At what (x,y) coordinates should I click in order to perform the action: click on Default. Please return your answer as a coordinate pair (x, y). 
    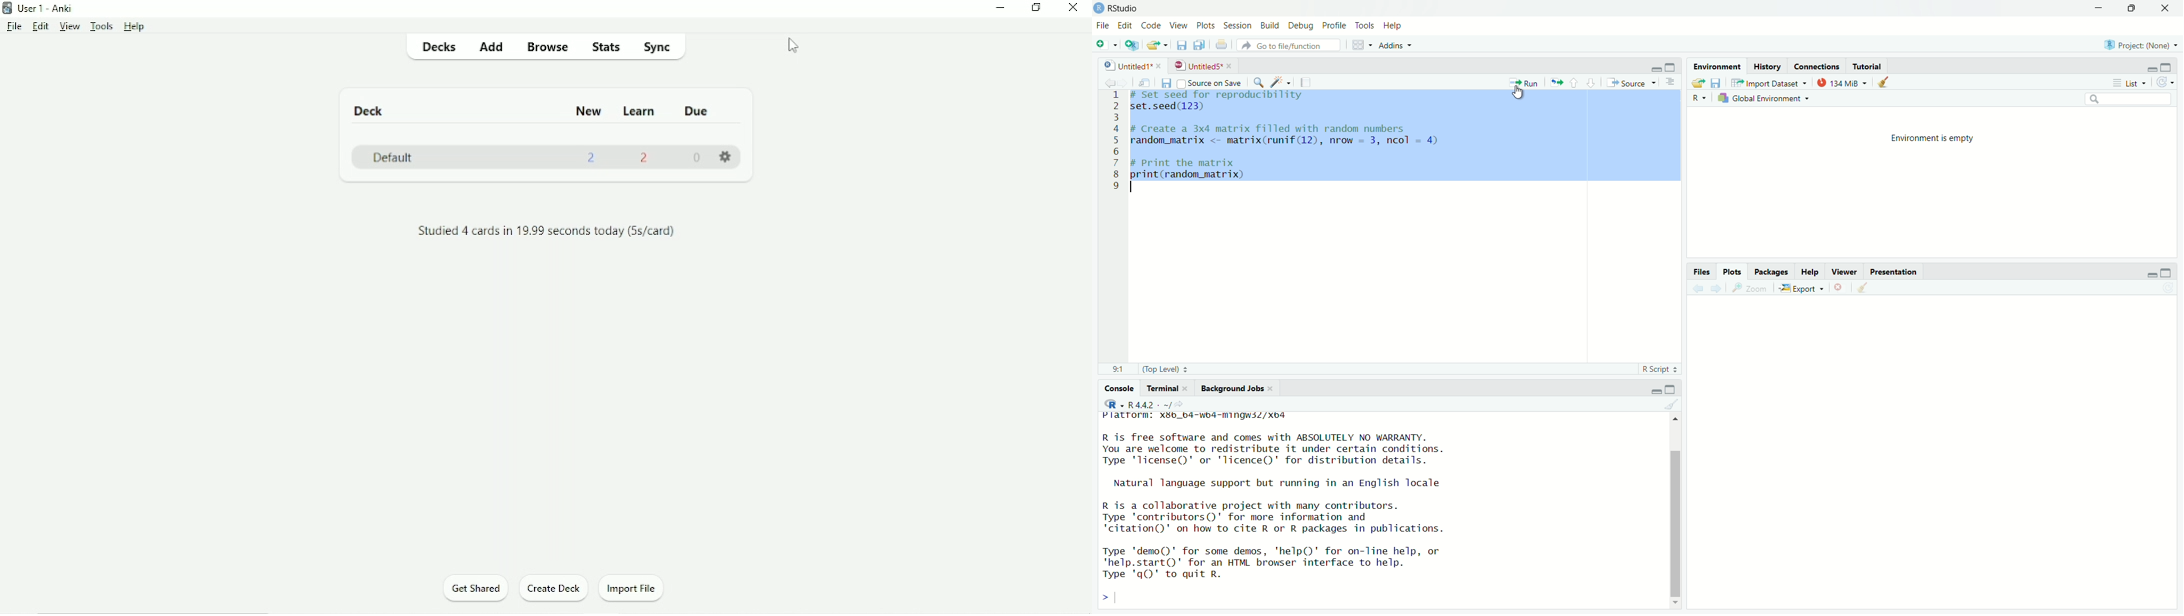
    Looking at the image, I should click on (392, 157).